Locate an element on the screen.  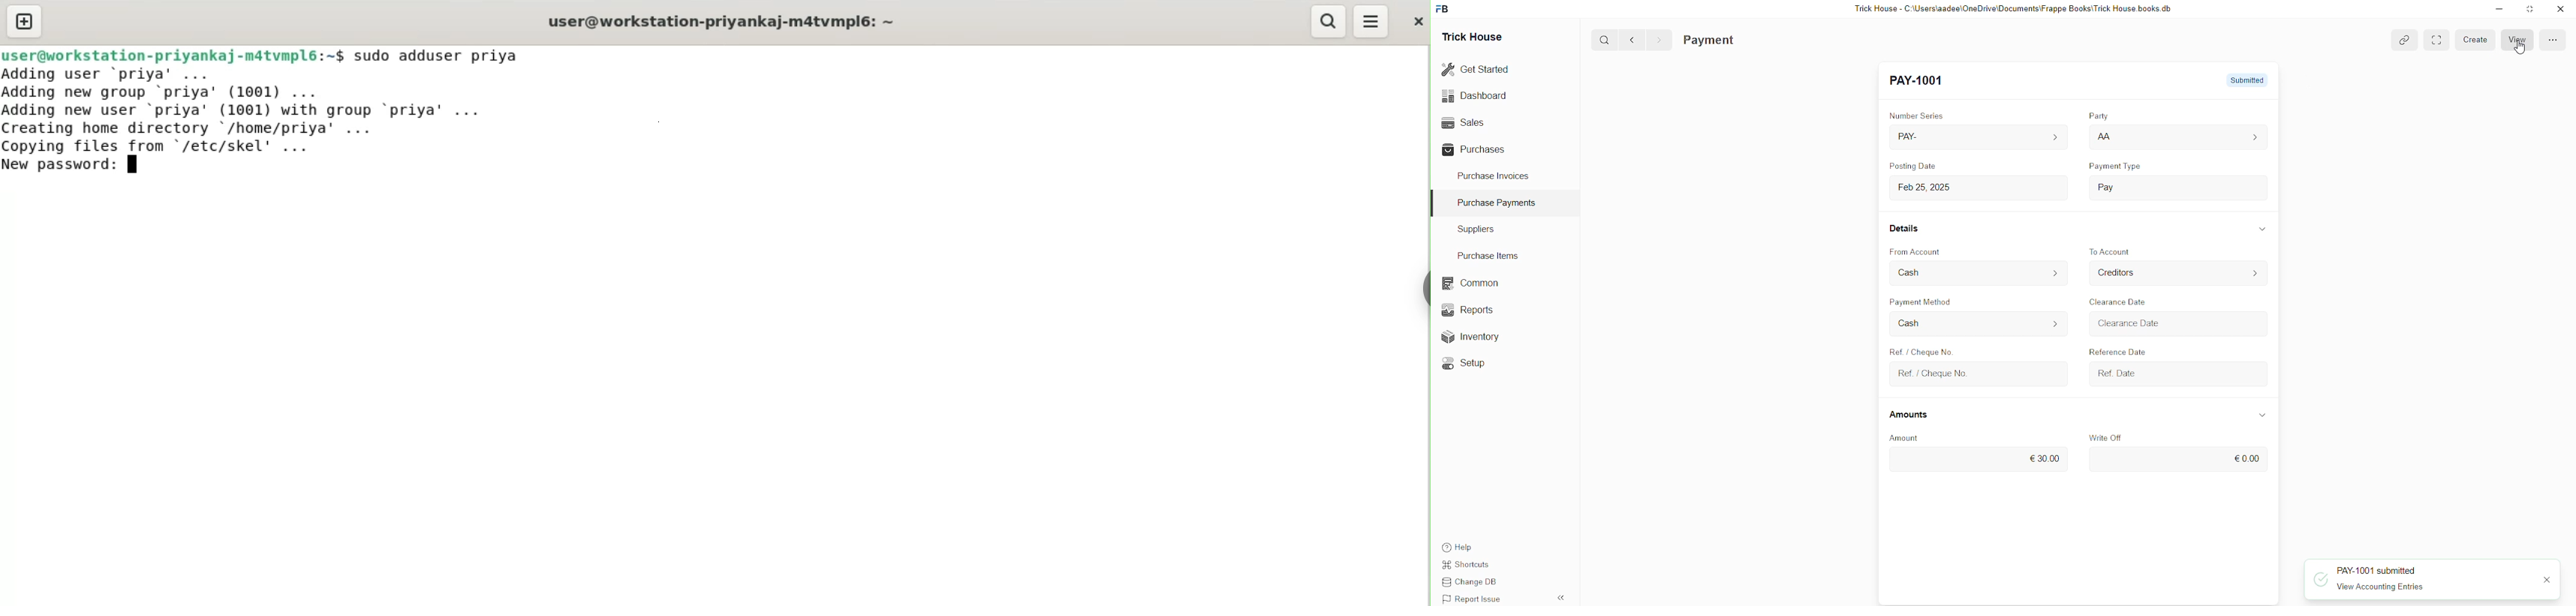
minimise window is located at coordinates (2530, 10).